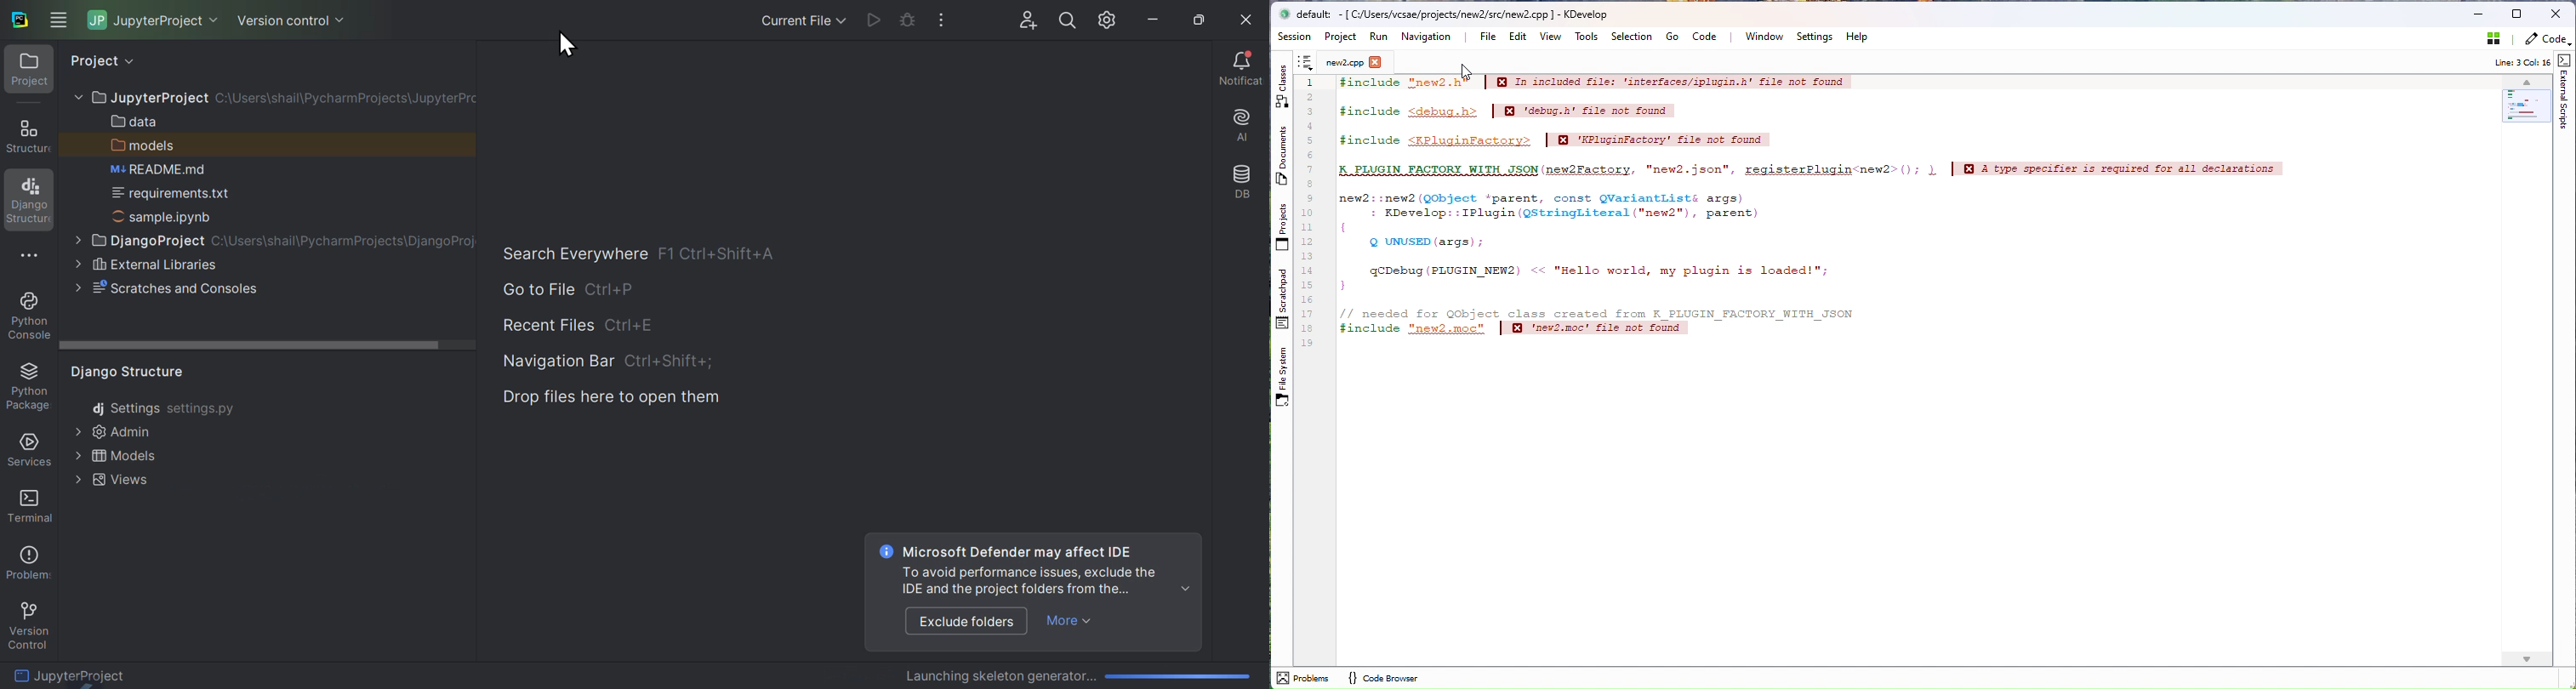  What do you see at coordinates (26, 387) in the screenshot?
I see `Python package` at bounding box center [26, 387].